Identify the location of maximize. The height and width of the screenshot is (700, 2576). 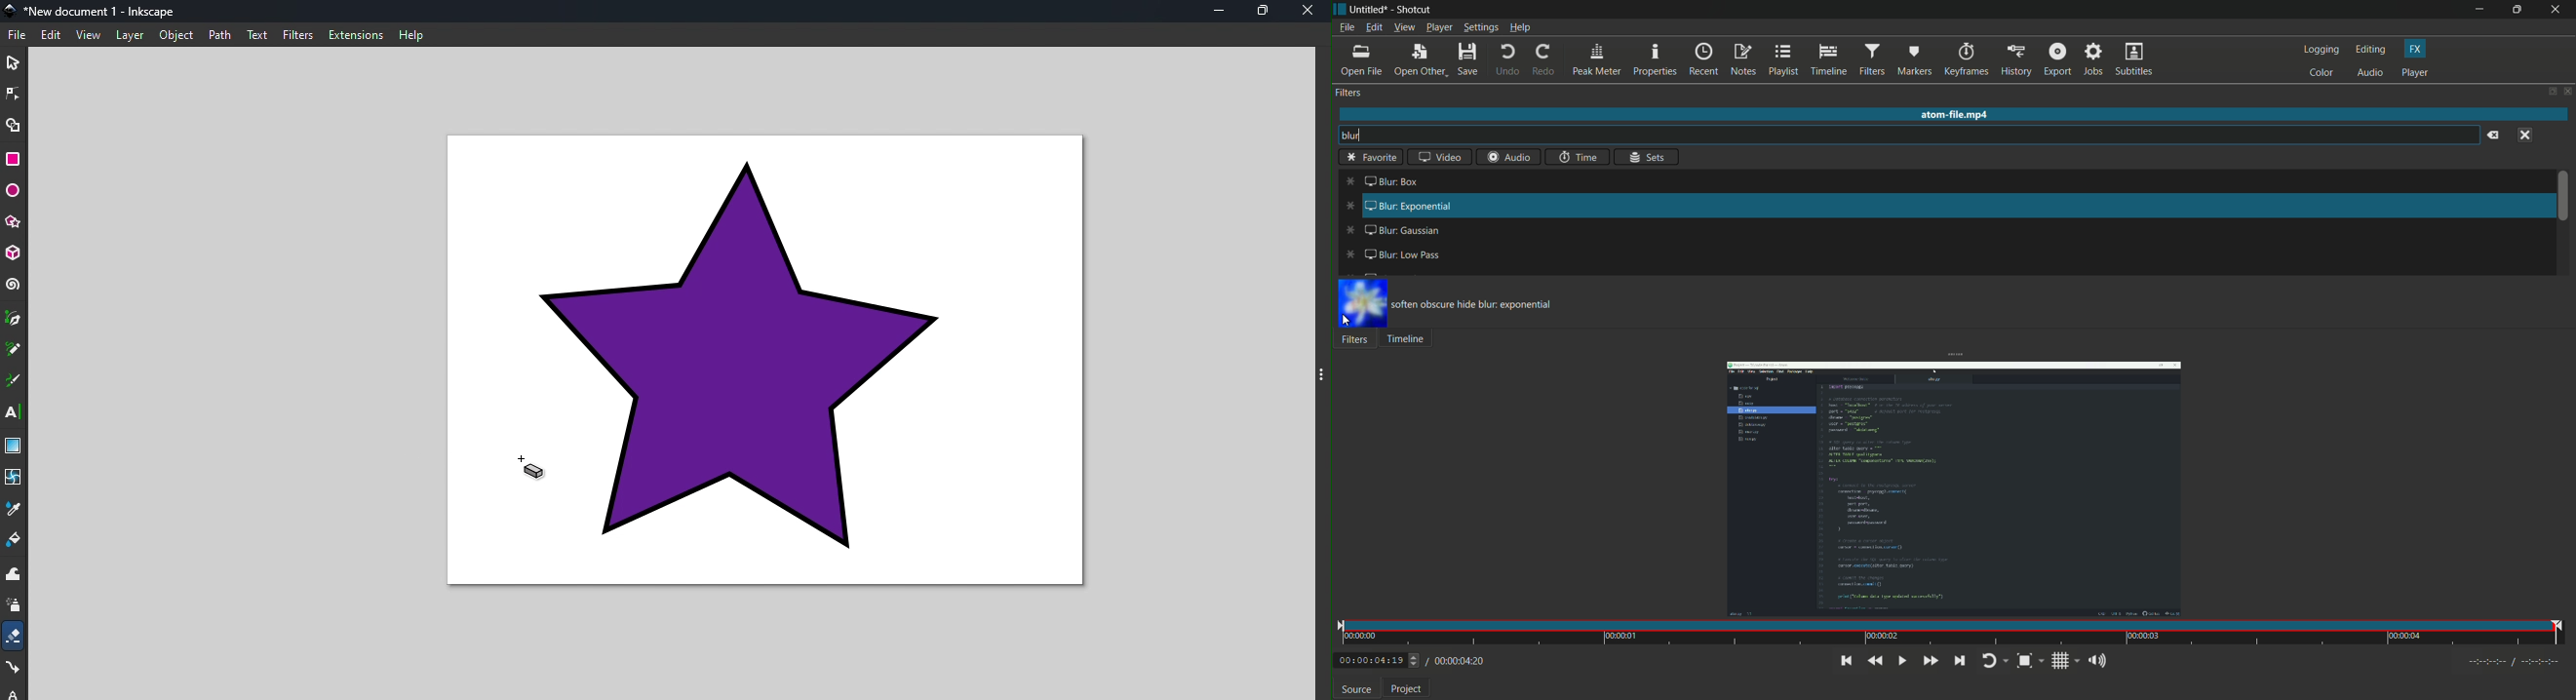
(2520, 9).